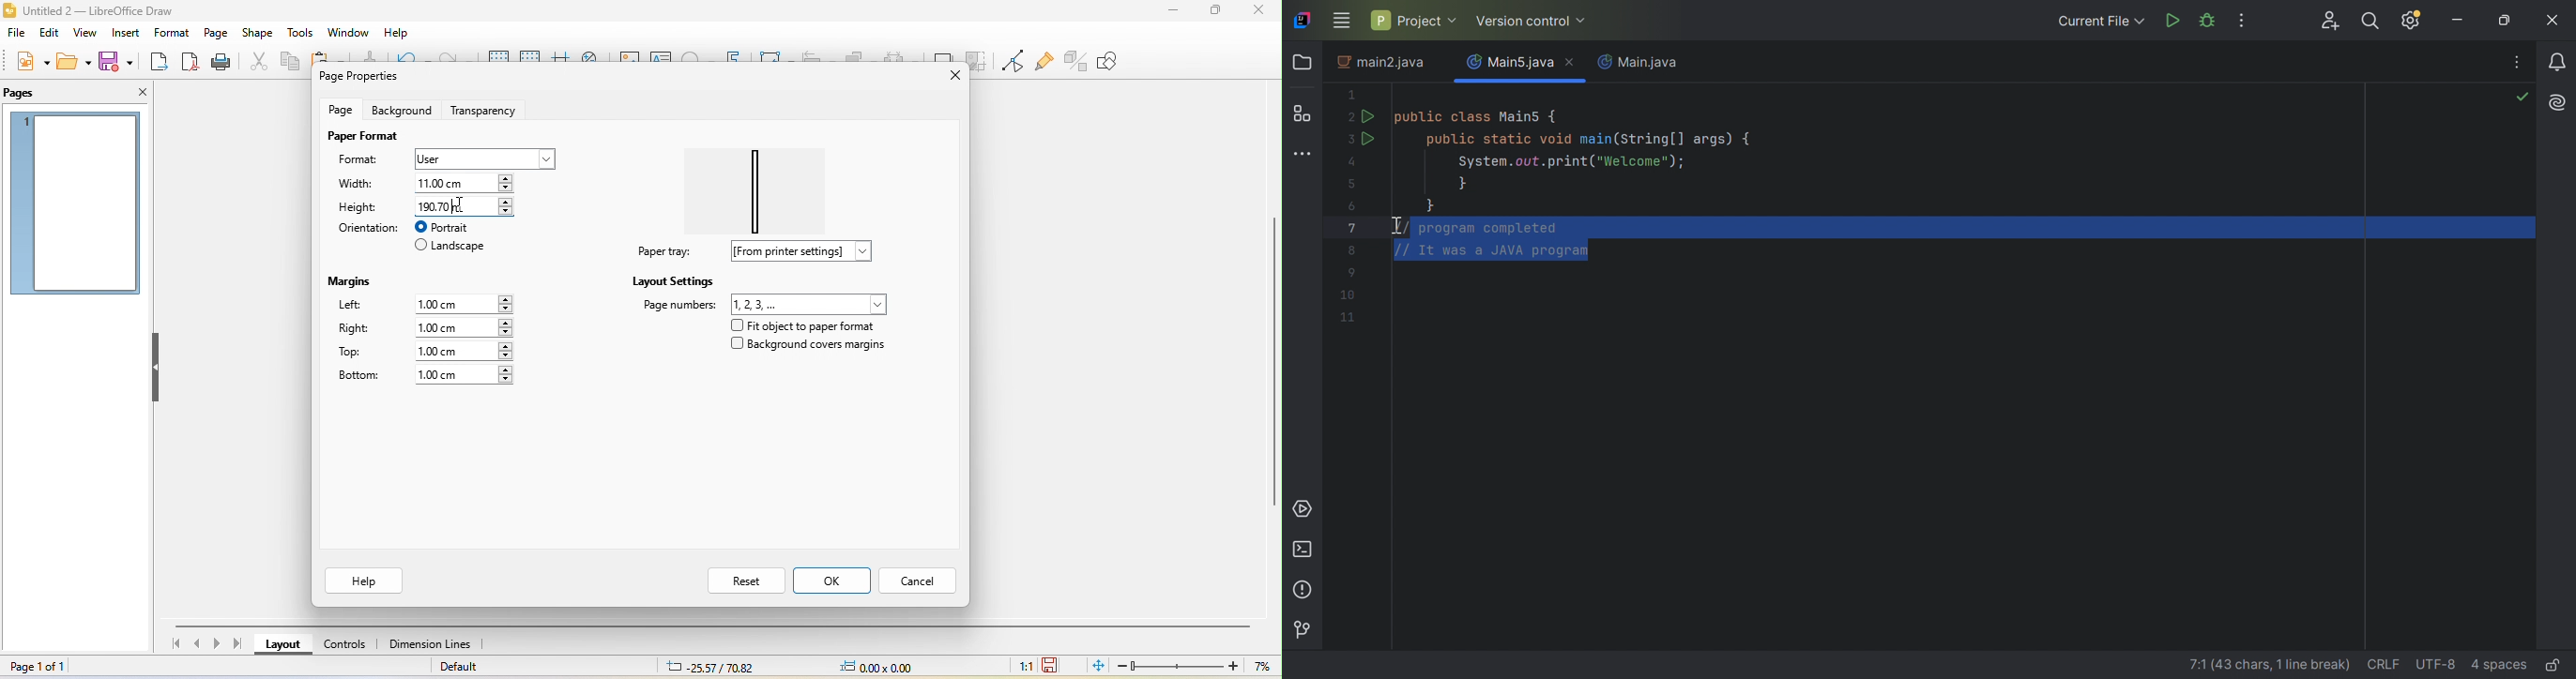 This screenshot has width=2576, height=700. Describe the element at coordinates (2259, 662) in the screenshot. I see `line details` at that location.